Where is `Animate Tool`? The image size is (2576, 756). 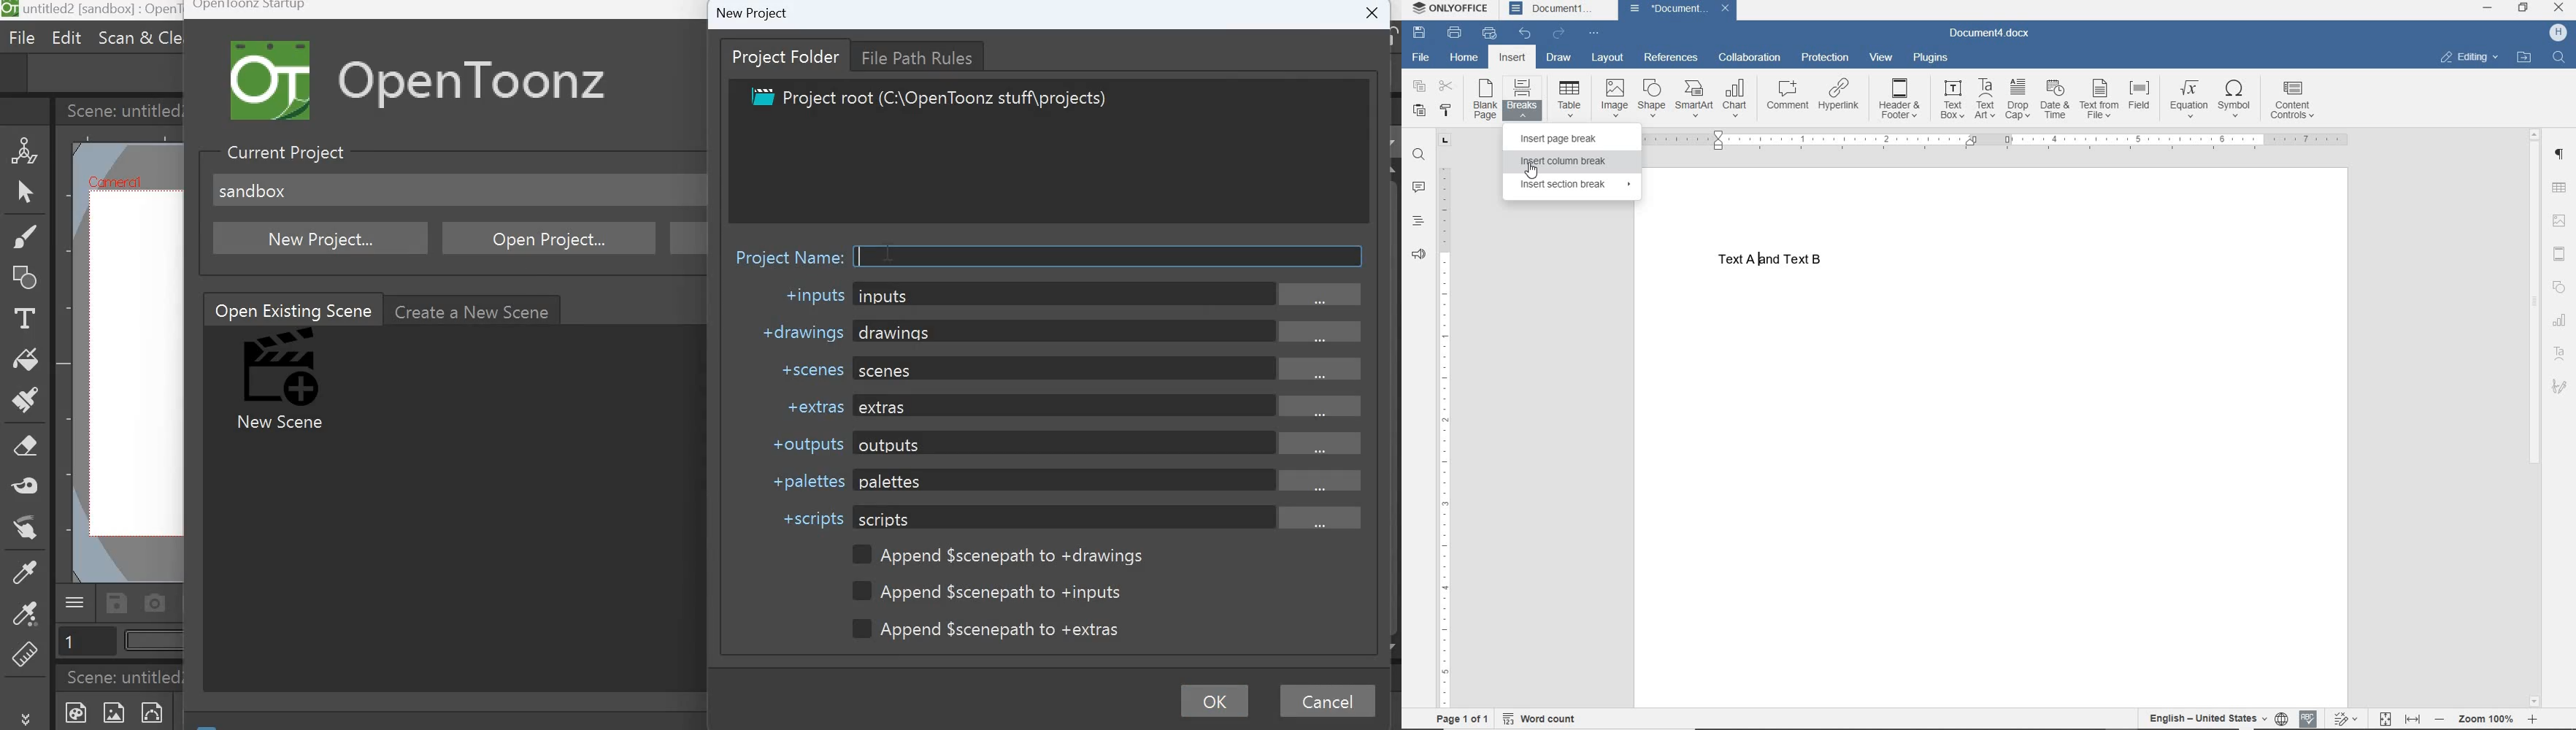 Animate Tool is located at coordinates (26, 149).